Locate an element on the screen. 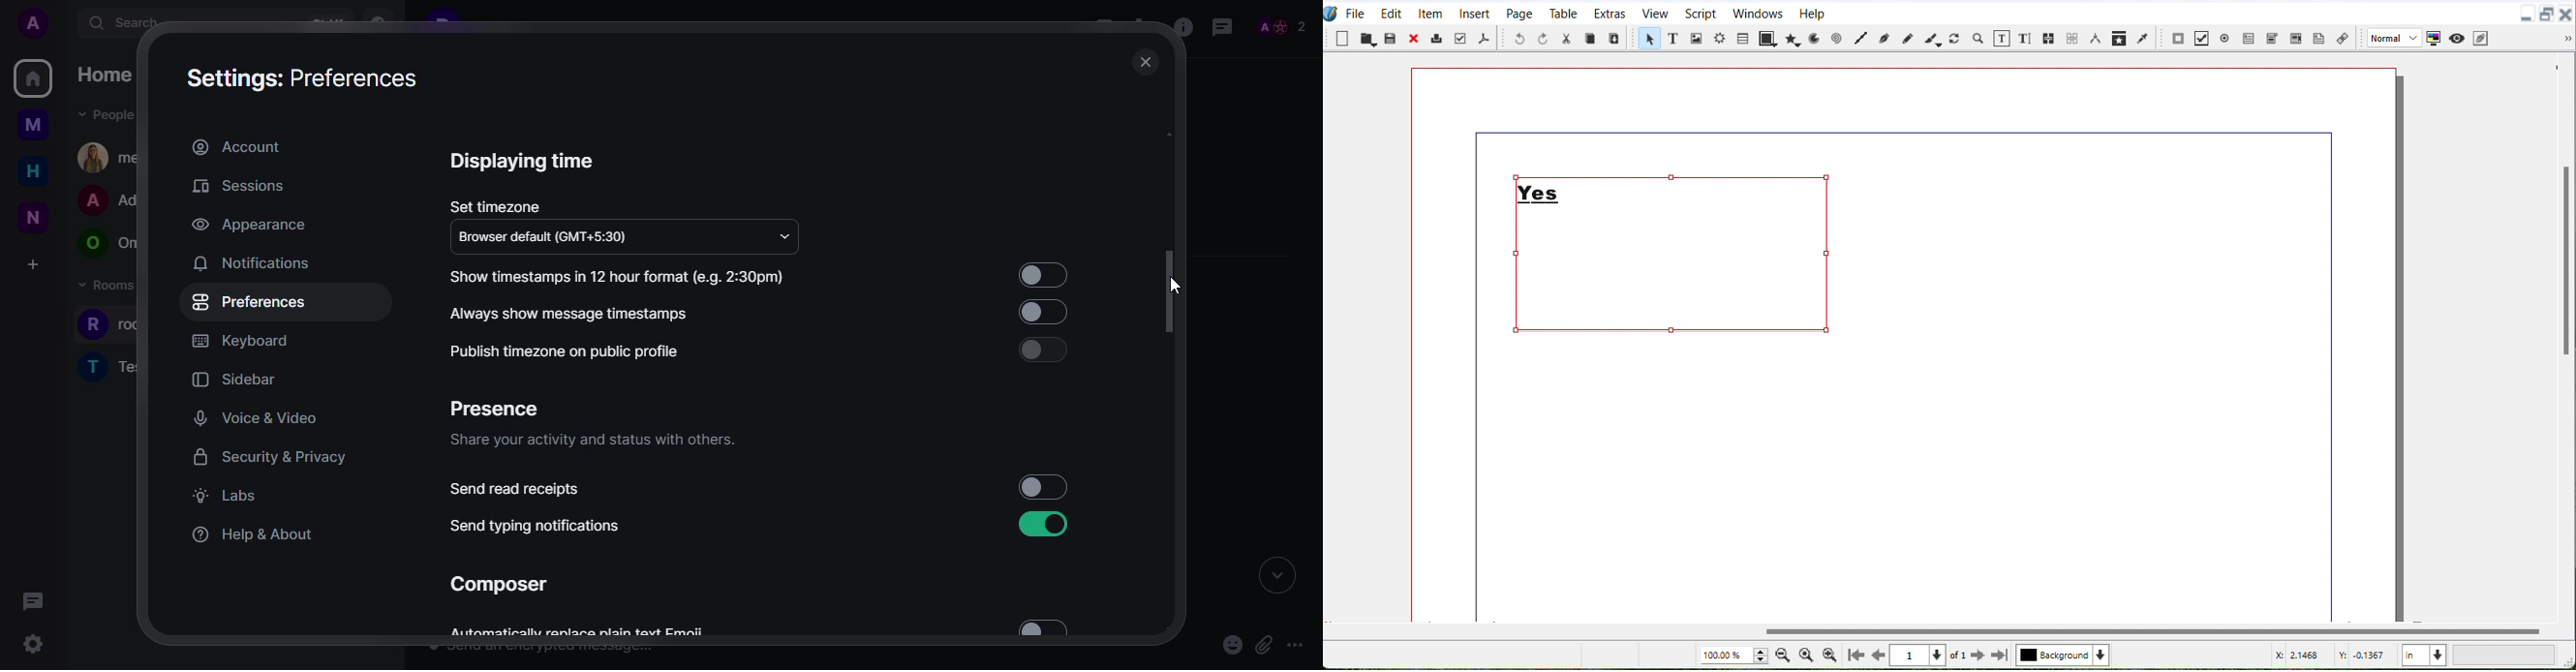 The image size is (2576, 672). PDF Radio button is located at coordinates (2228, 36).